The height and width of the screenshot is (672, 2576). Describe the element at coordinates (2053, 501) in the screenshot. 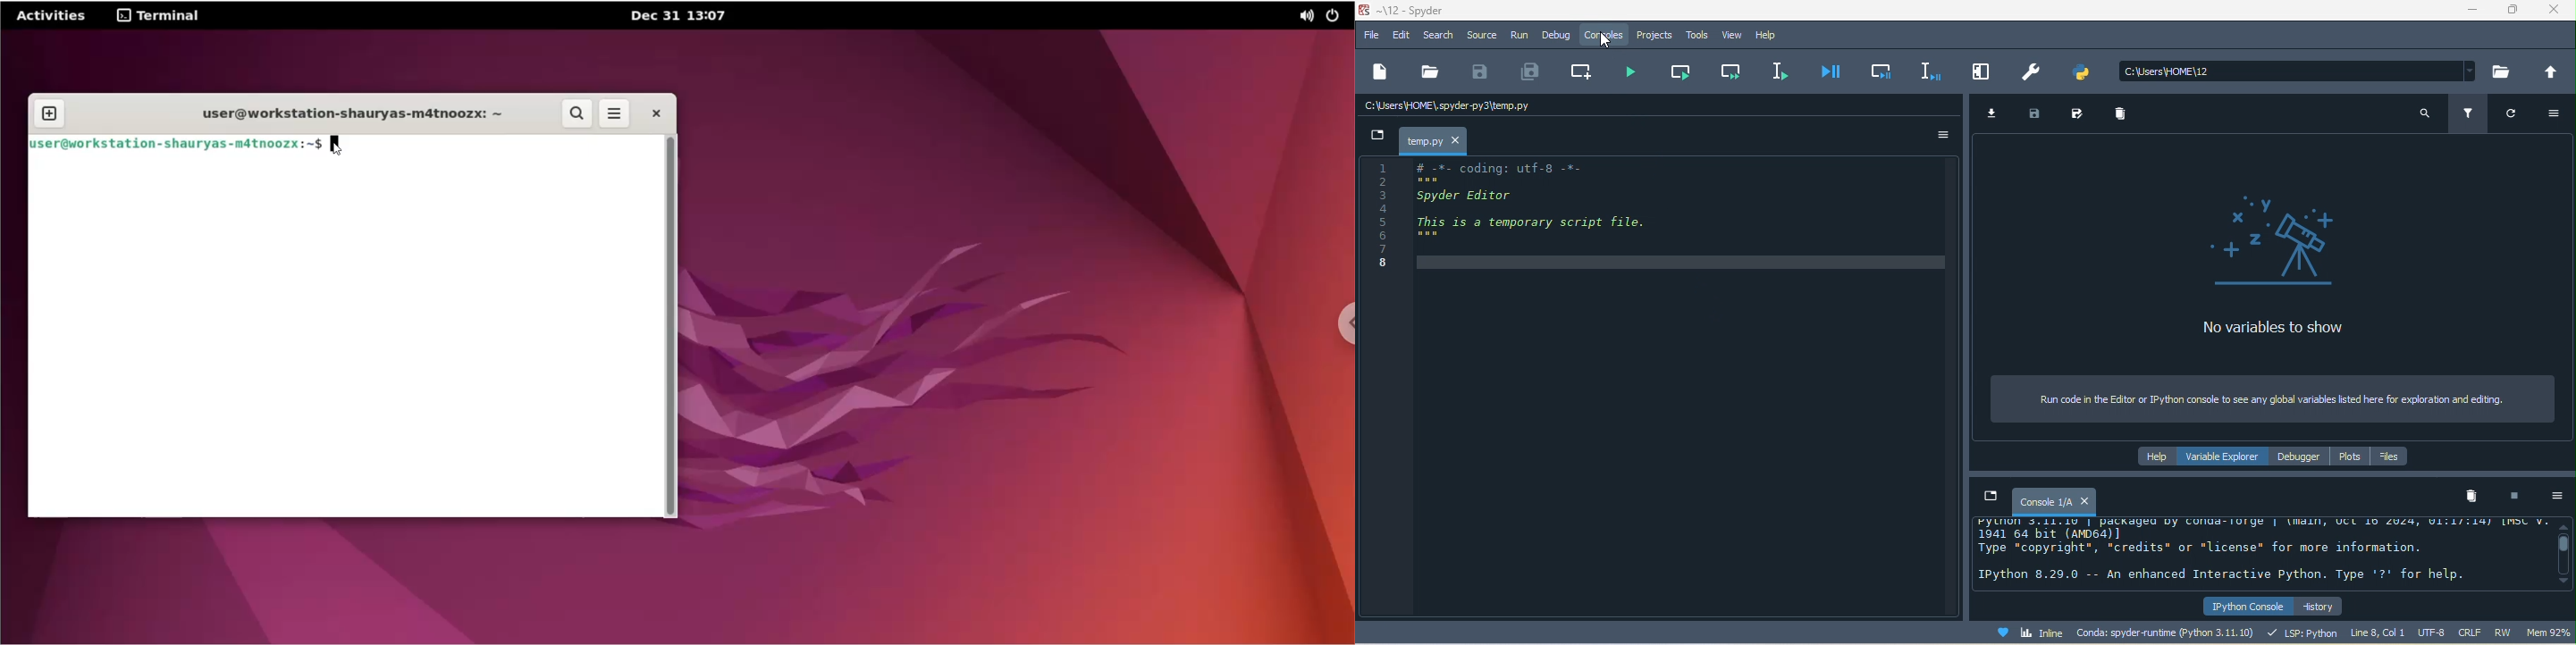

I see `console` at that location.